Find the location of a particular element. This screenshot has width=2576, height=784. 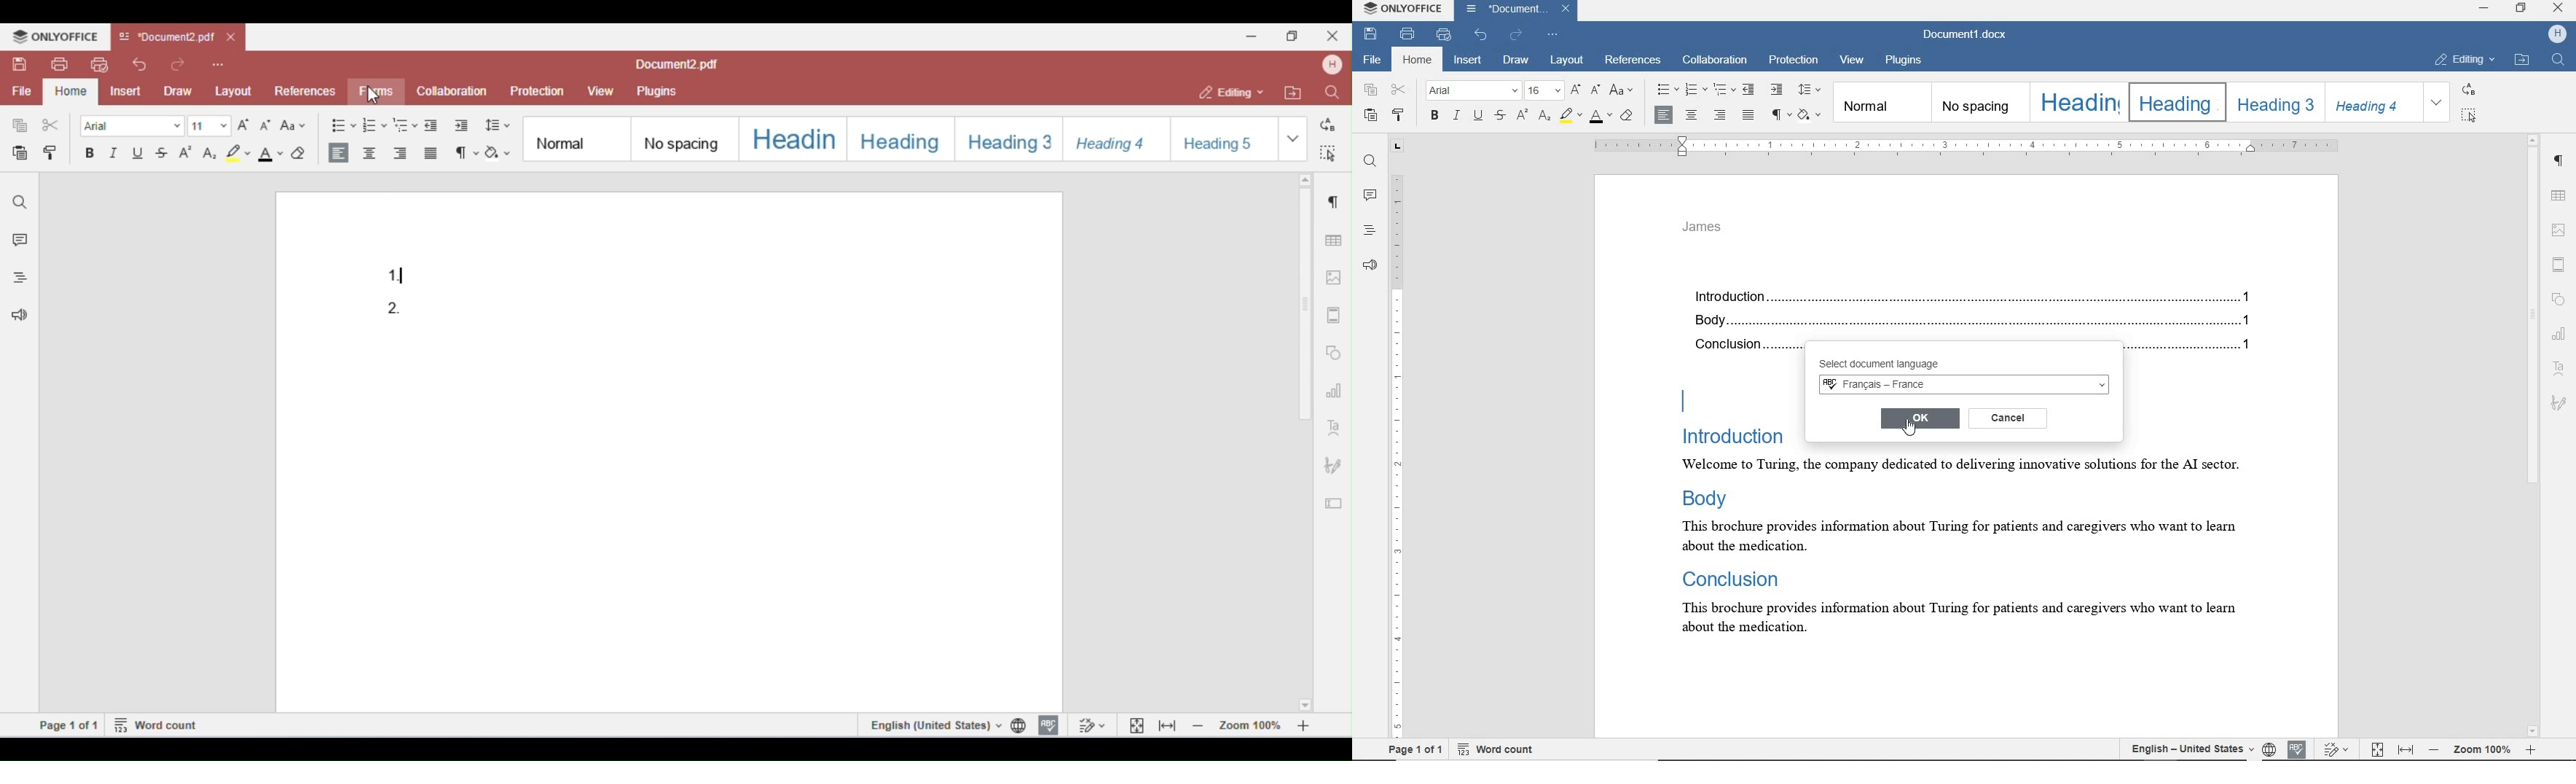

Heading 2 is located at coordinates (2174, 102).